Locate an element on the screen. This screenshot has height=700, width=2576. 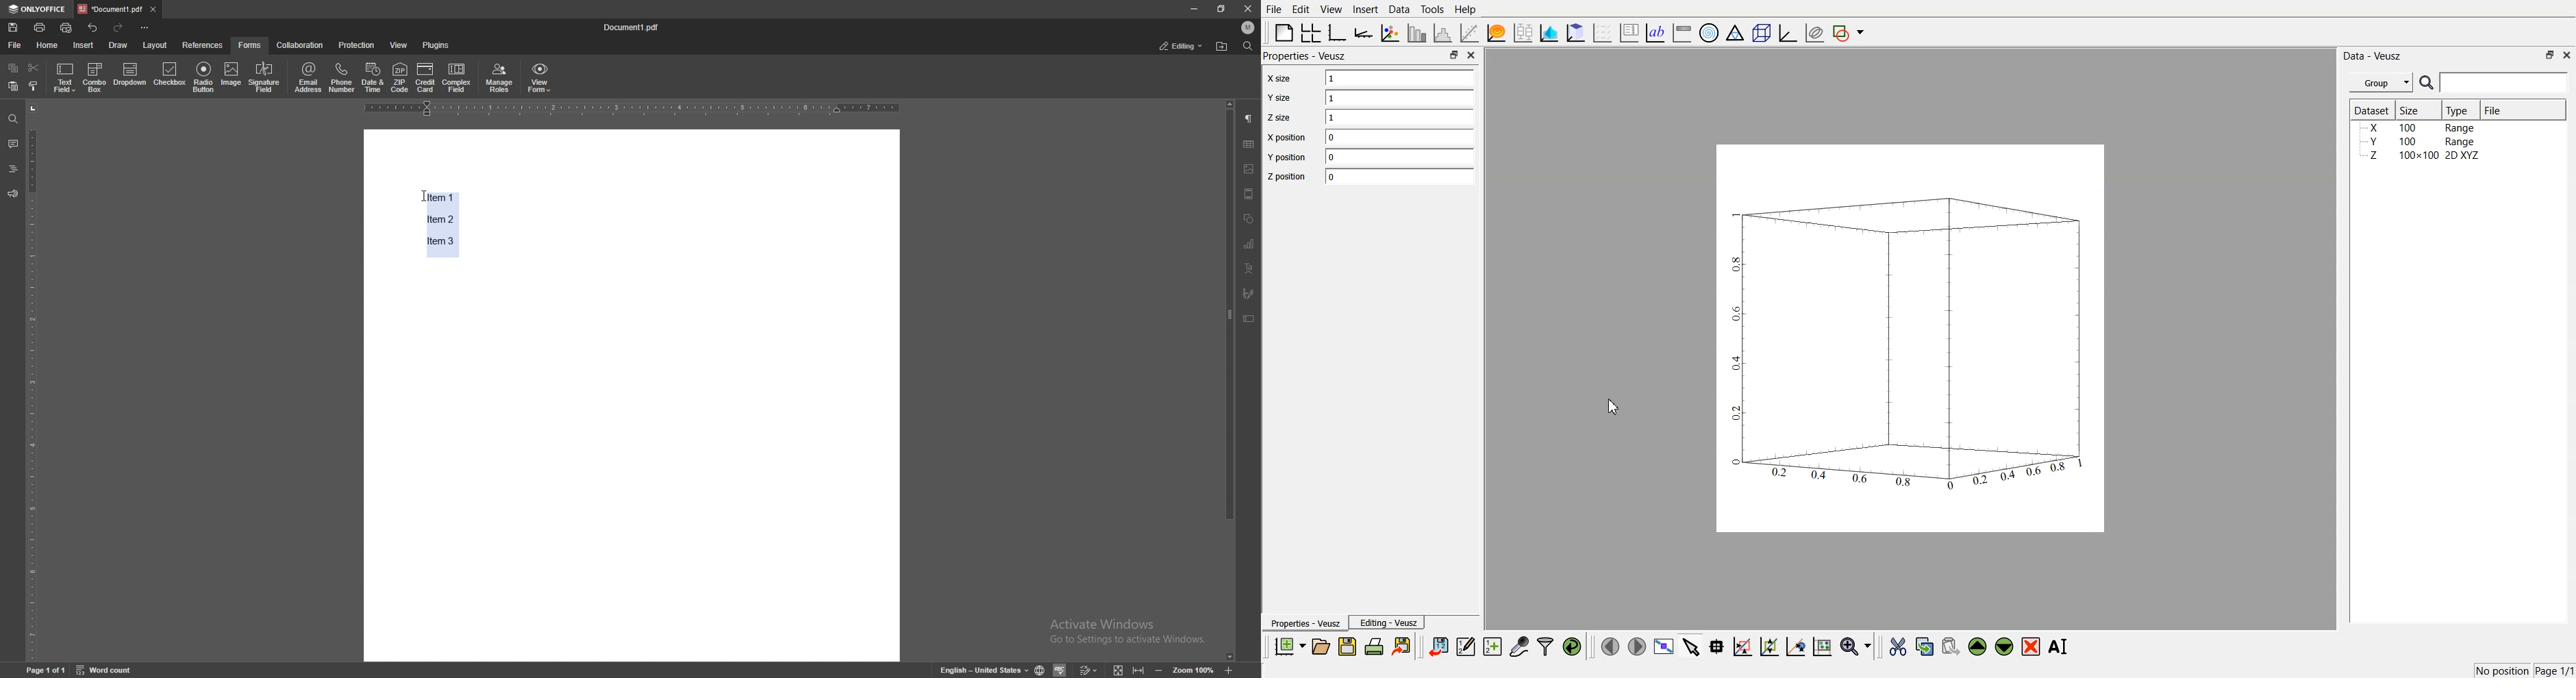
print is located at coordinates (40, 27).